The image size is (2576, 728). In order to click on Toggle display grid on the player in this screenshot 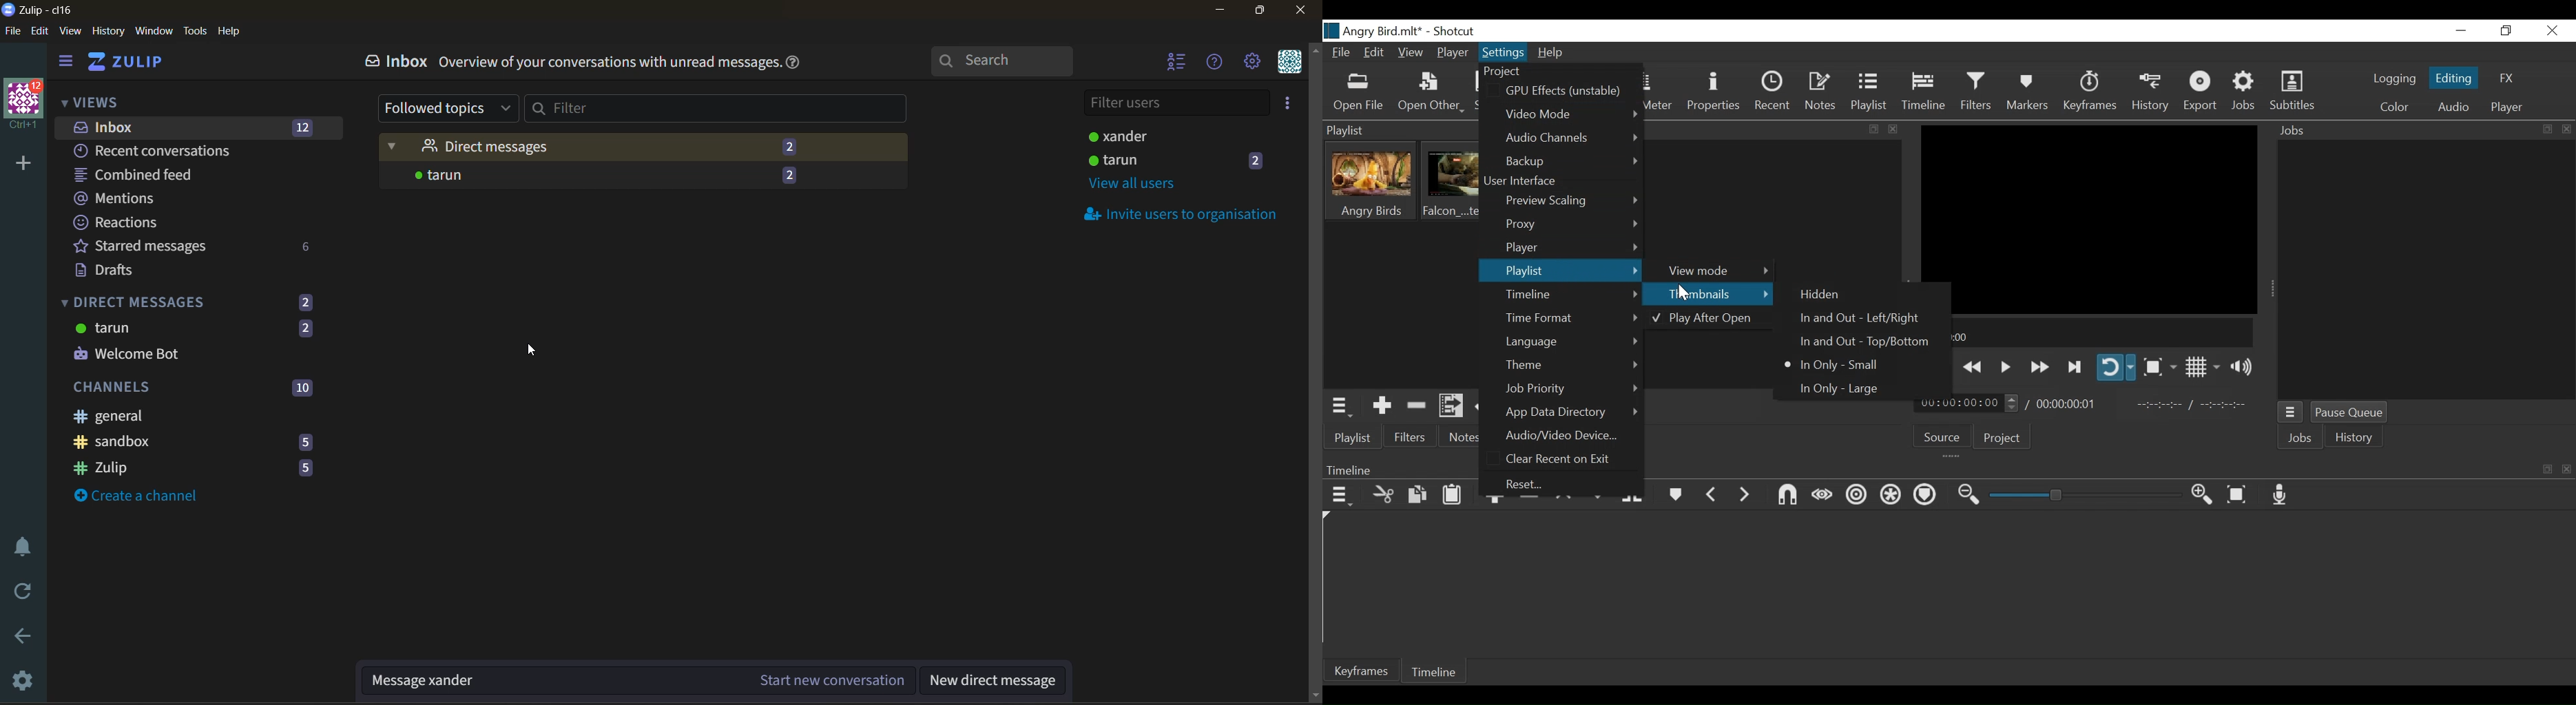, I will do `click(2203, 368)`.